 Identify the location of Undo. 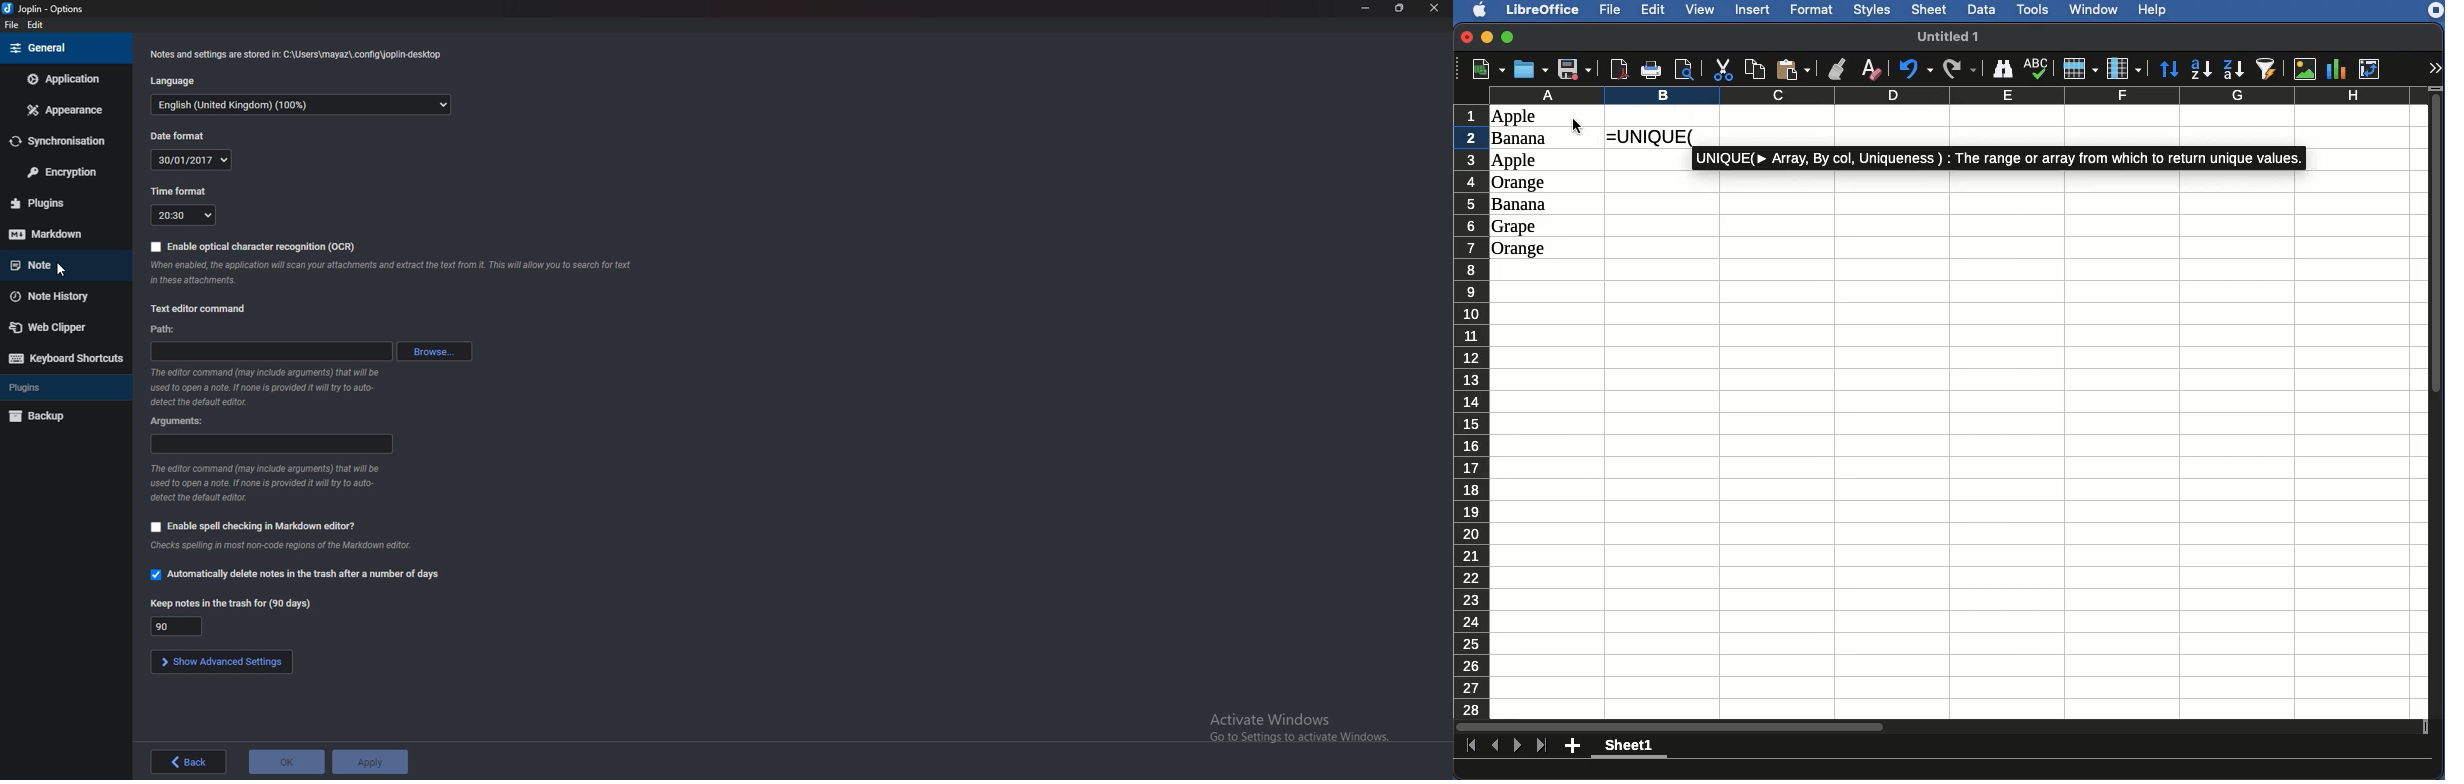
(1915, 70).